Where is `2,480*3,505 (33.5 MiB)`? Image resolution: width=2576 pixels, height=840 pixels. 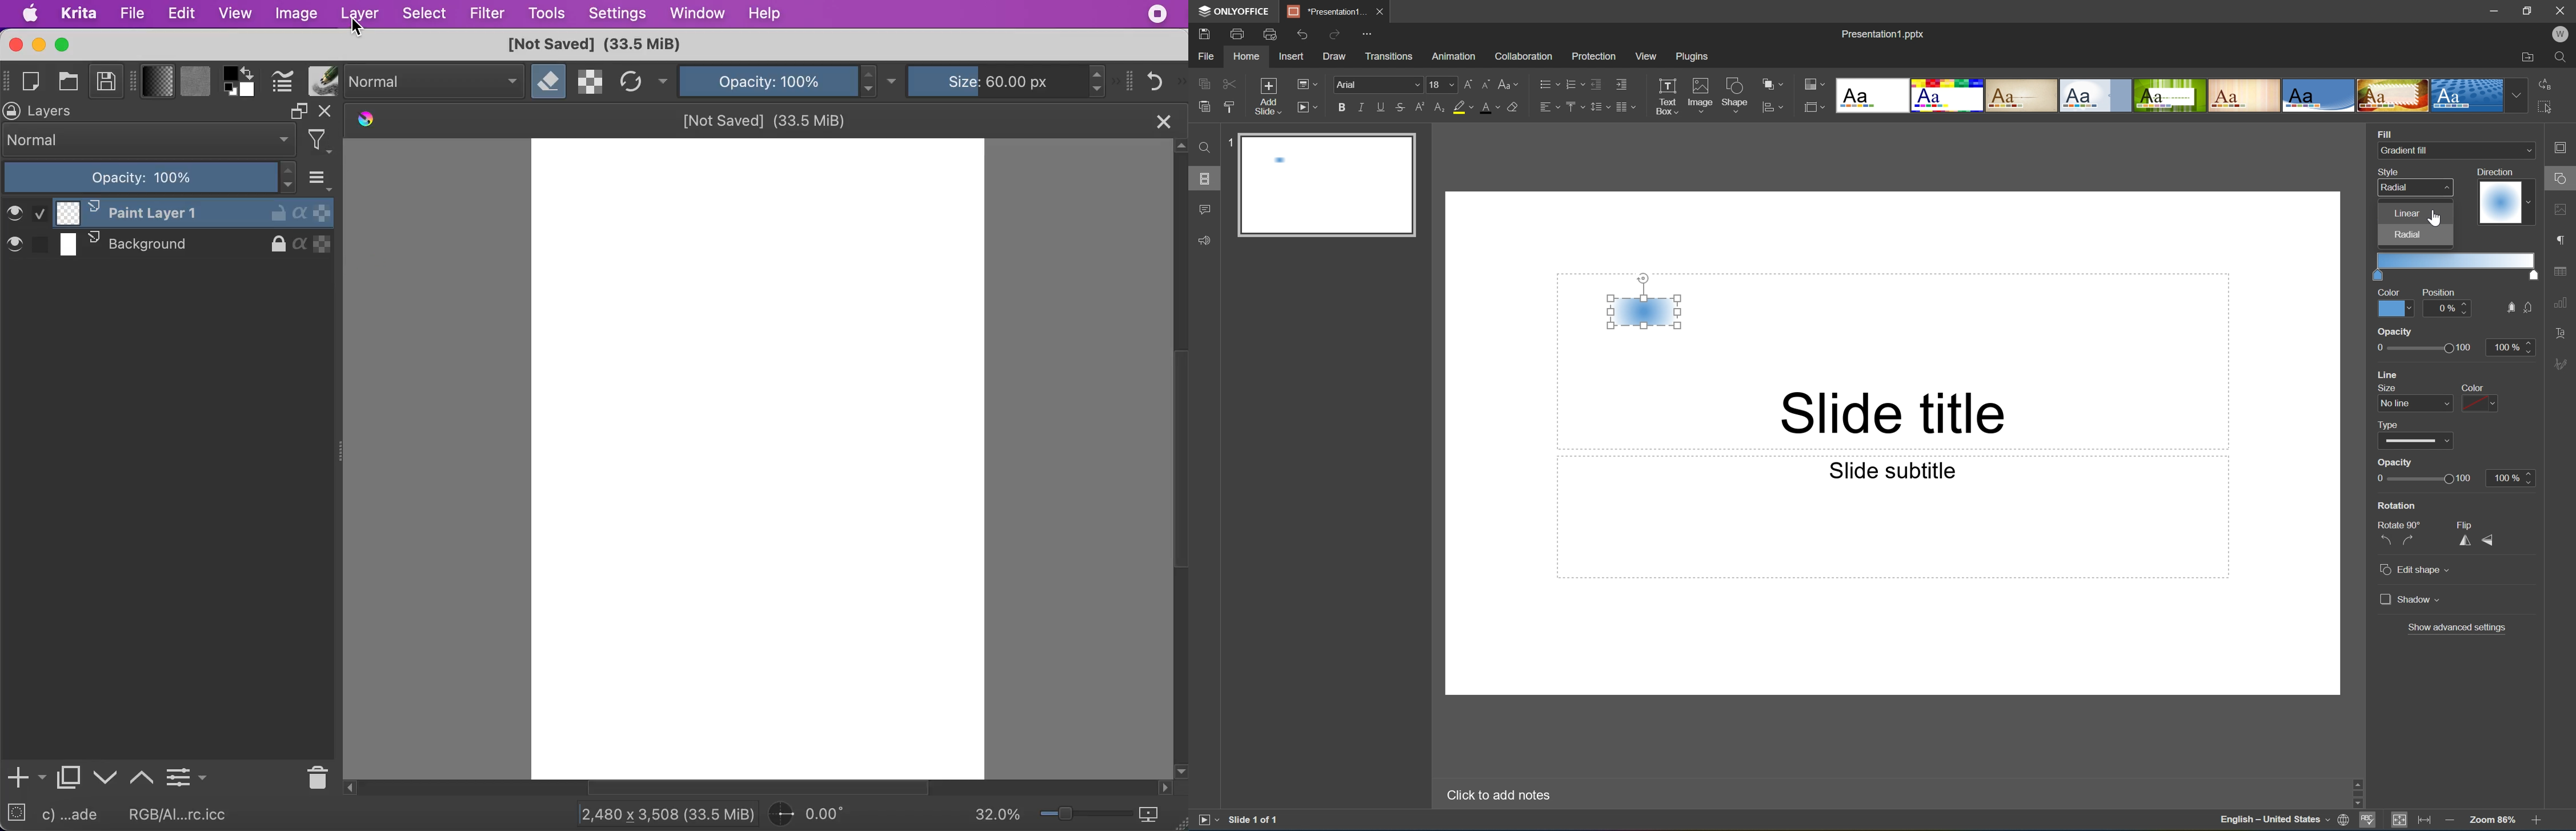
2,480*3,505 (33.5 MiB) is located at coordinates (657, 813).